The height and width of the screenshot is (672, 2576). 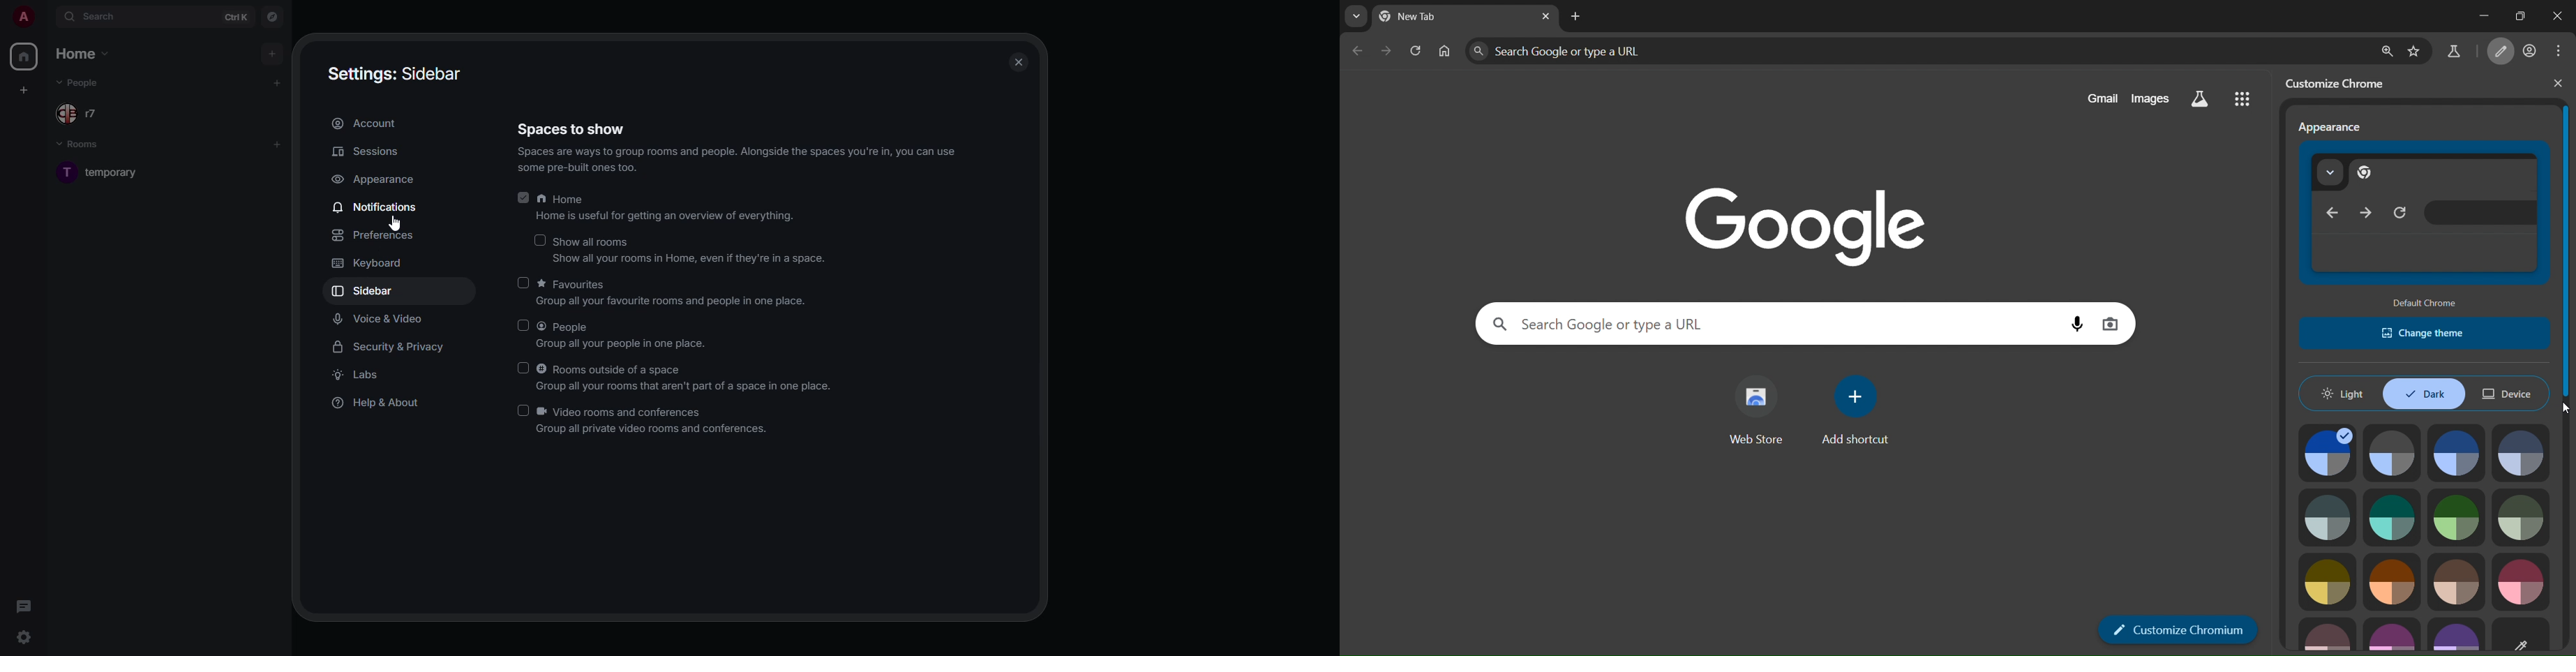 I want to click on customize chromium, so click(x=2501, y=52).